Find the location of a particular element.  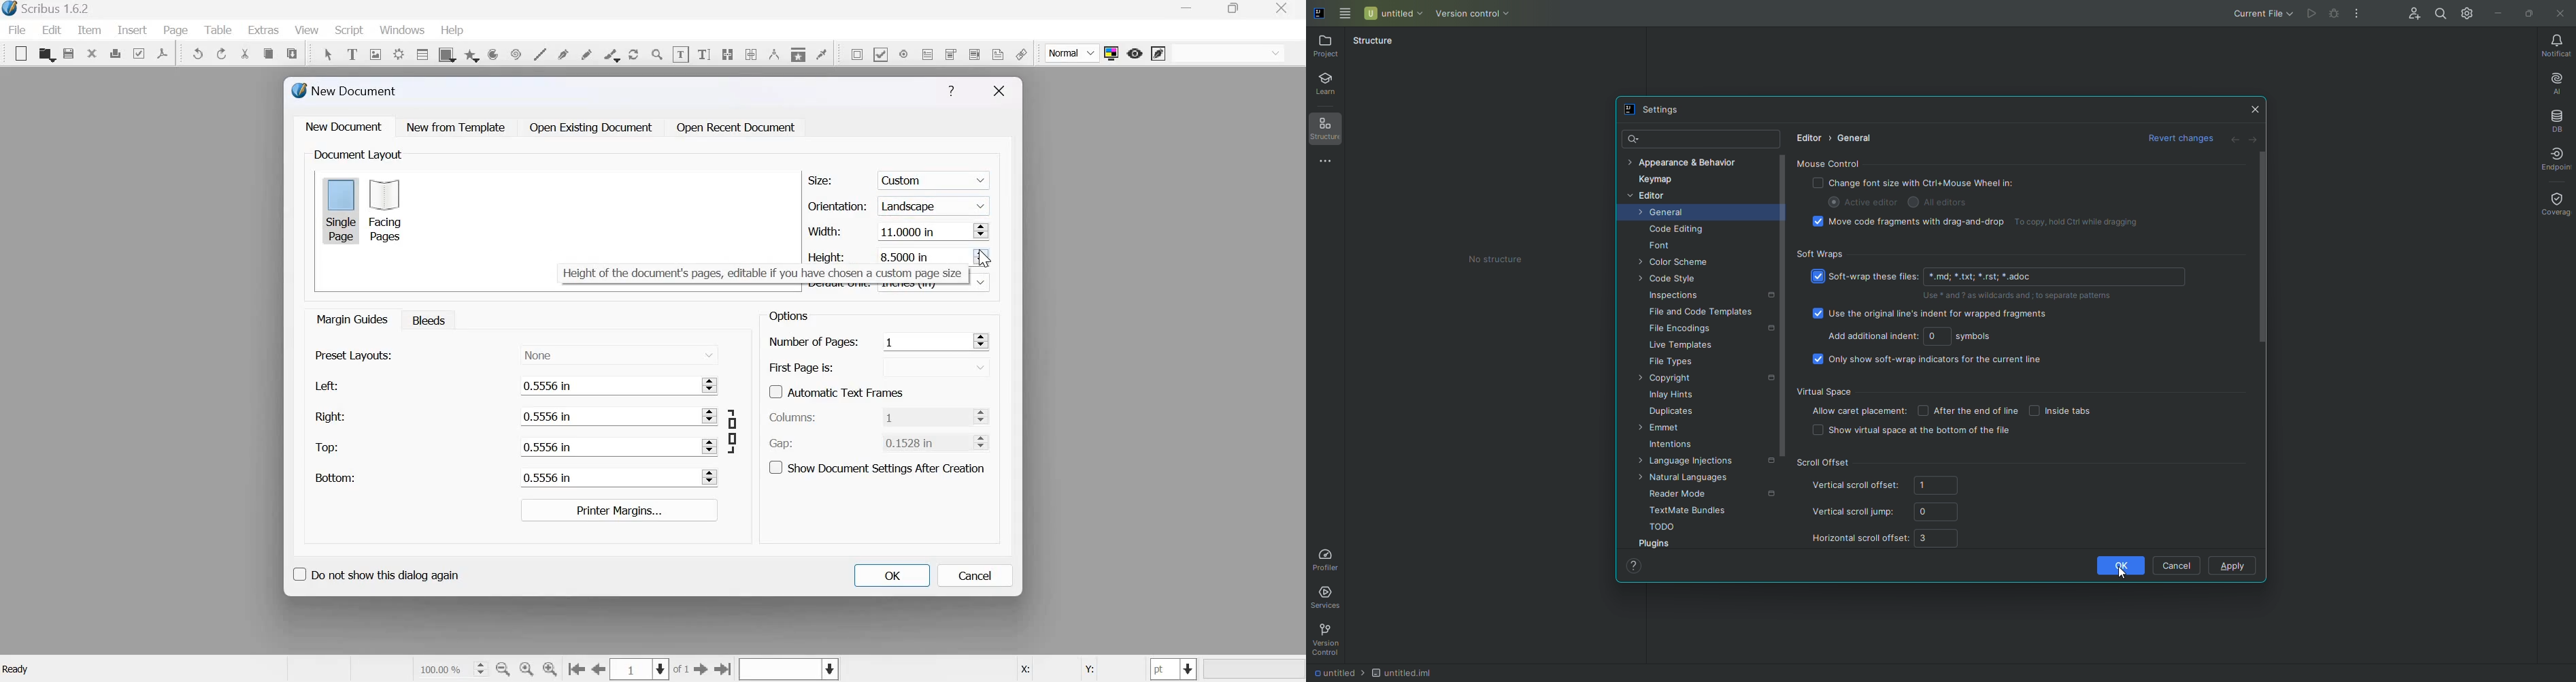

Open Existing Document is located at coordinates (590, 127).